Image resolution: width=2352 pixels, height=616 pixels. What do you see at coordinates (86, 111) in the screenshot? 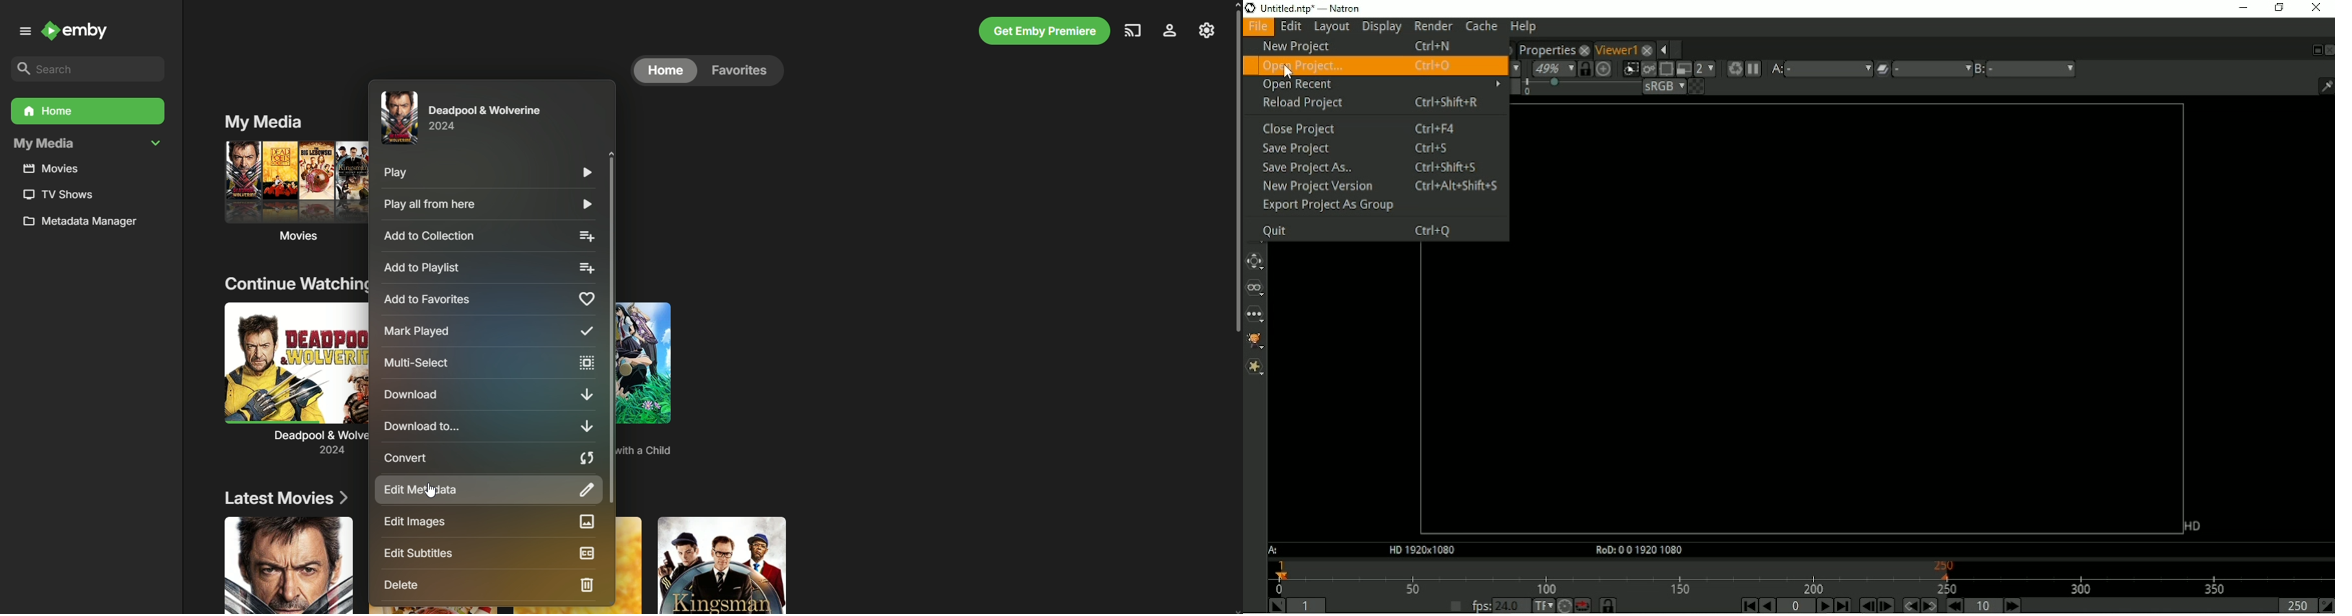
I see `Home` at bounding box center [86, 111].